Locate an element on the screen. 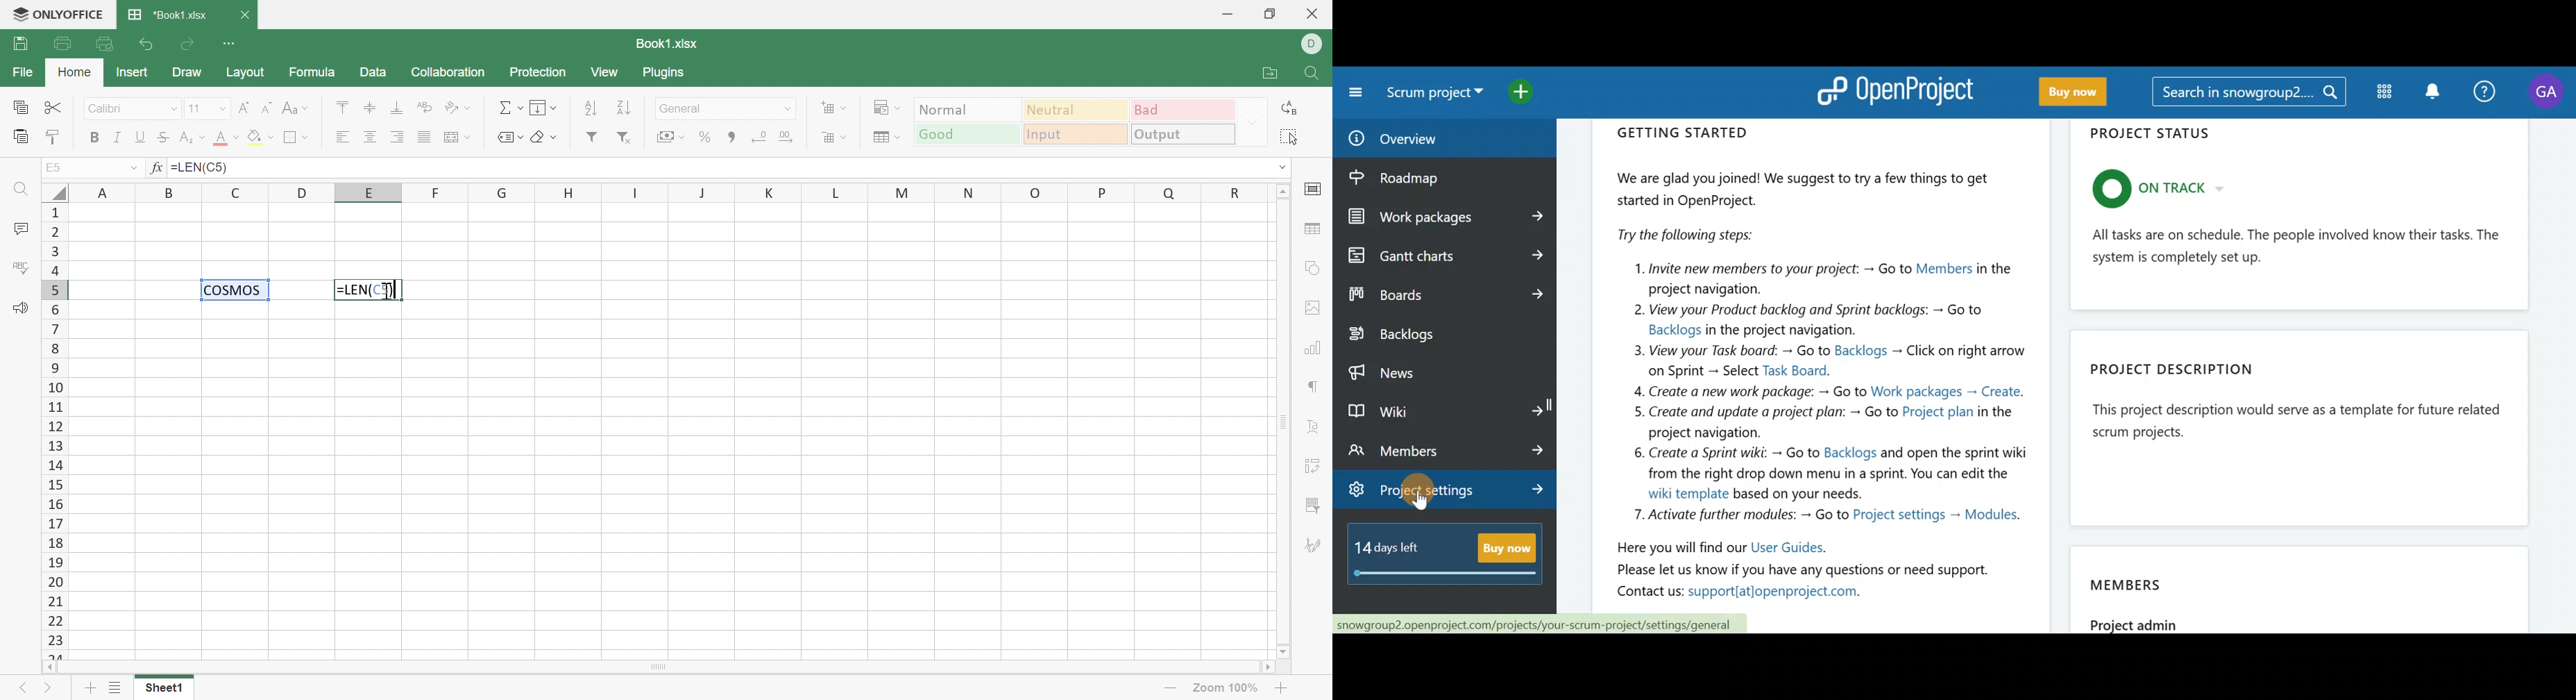  Table settings is located at coordinates (1312, 227).